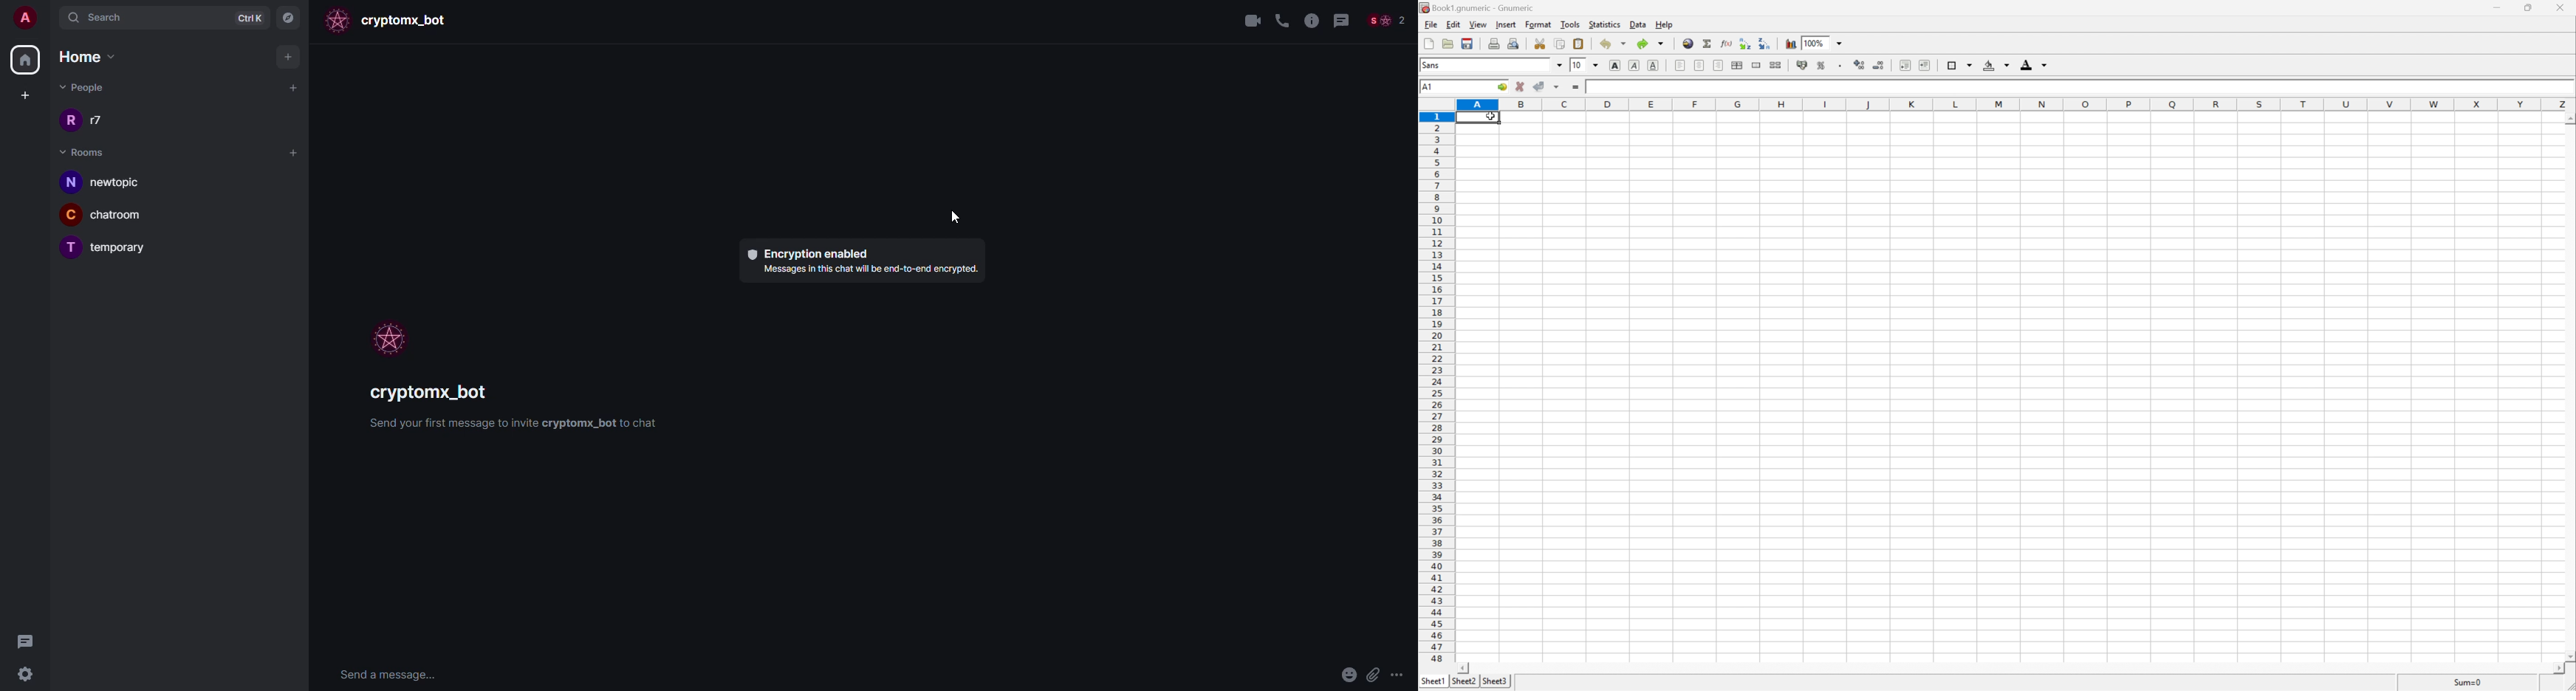 Image resolution: width=2576 pixels, height=700 pixels. Describe the element at coordinates (25, 61) in the screenshot. I see `home` at that location.